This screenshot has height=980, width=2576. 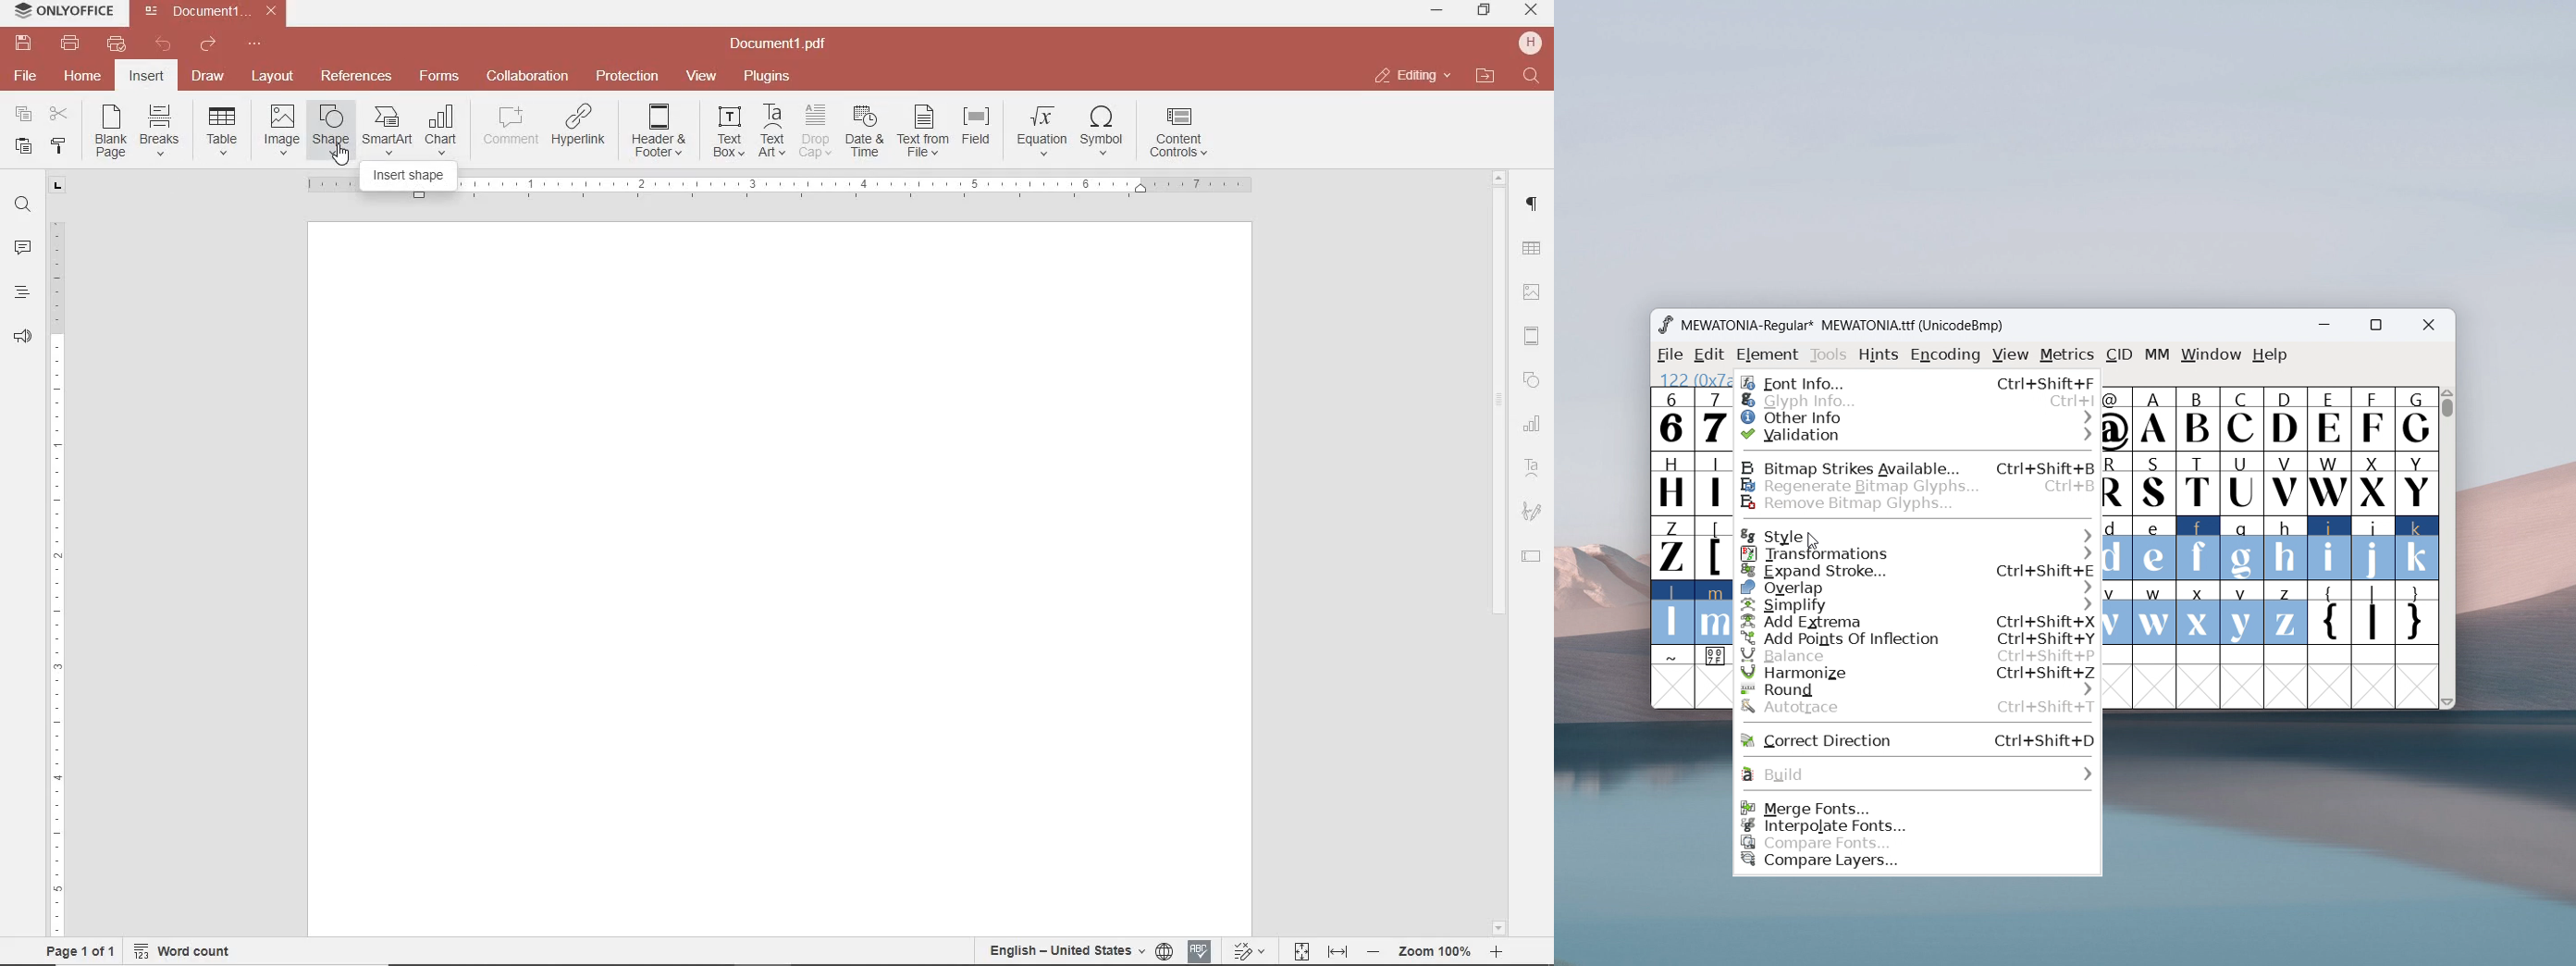 What do you see at coordinates (59, 12) in the screenshot?
I see `system name` at bounding box center [59, 12].